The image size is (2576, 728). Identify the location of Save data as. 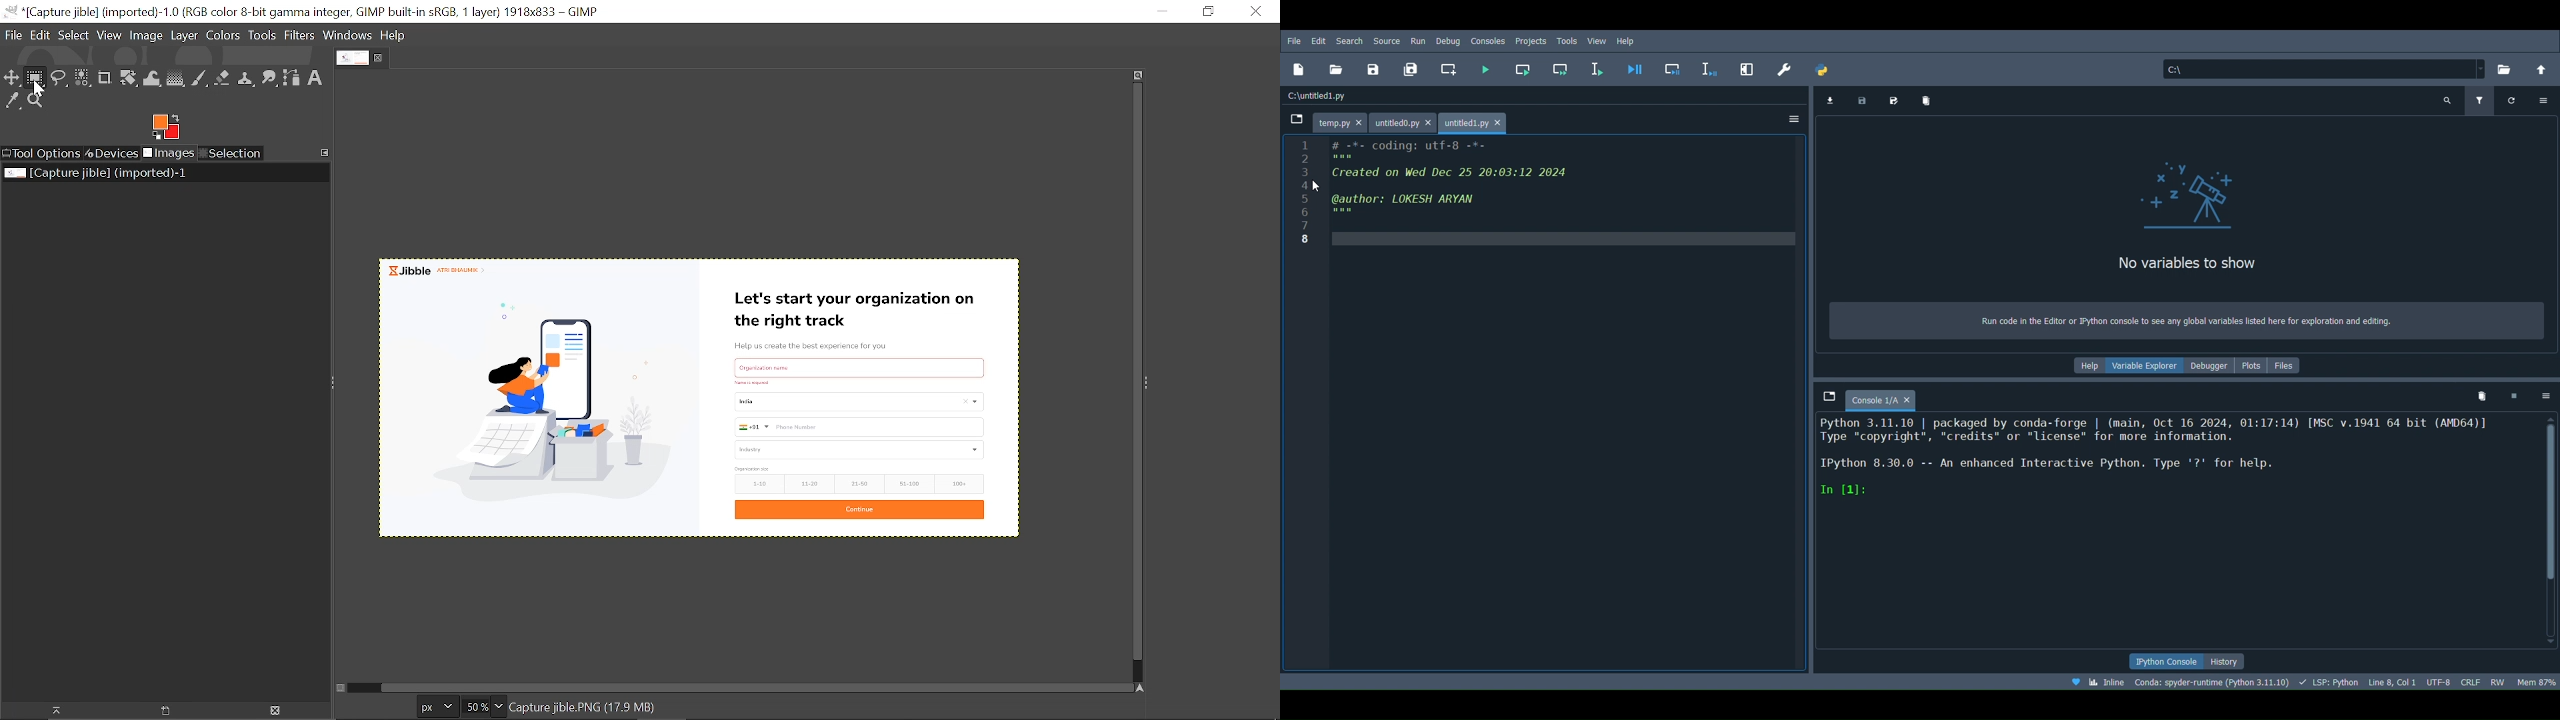
(1897, 98).